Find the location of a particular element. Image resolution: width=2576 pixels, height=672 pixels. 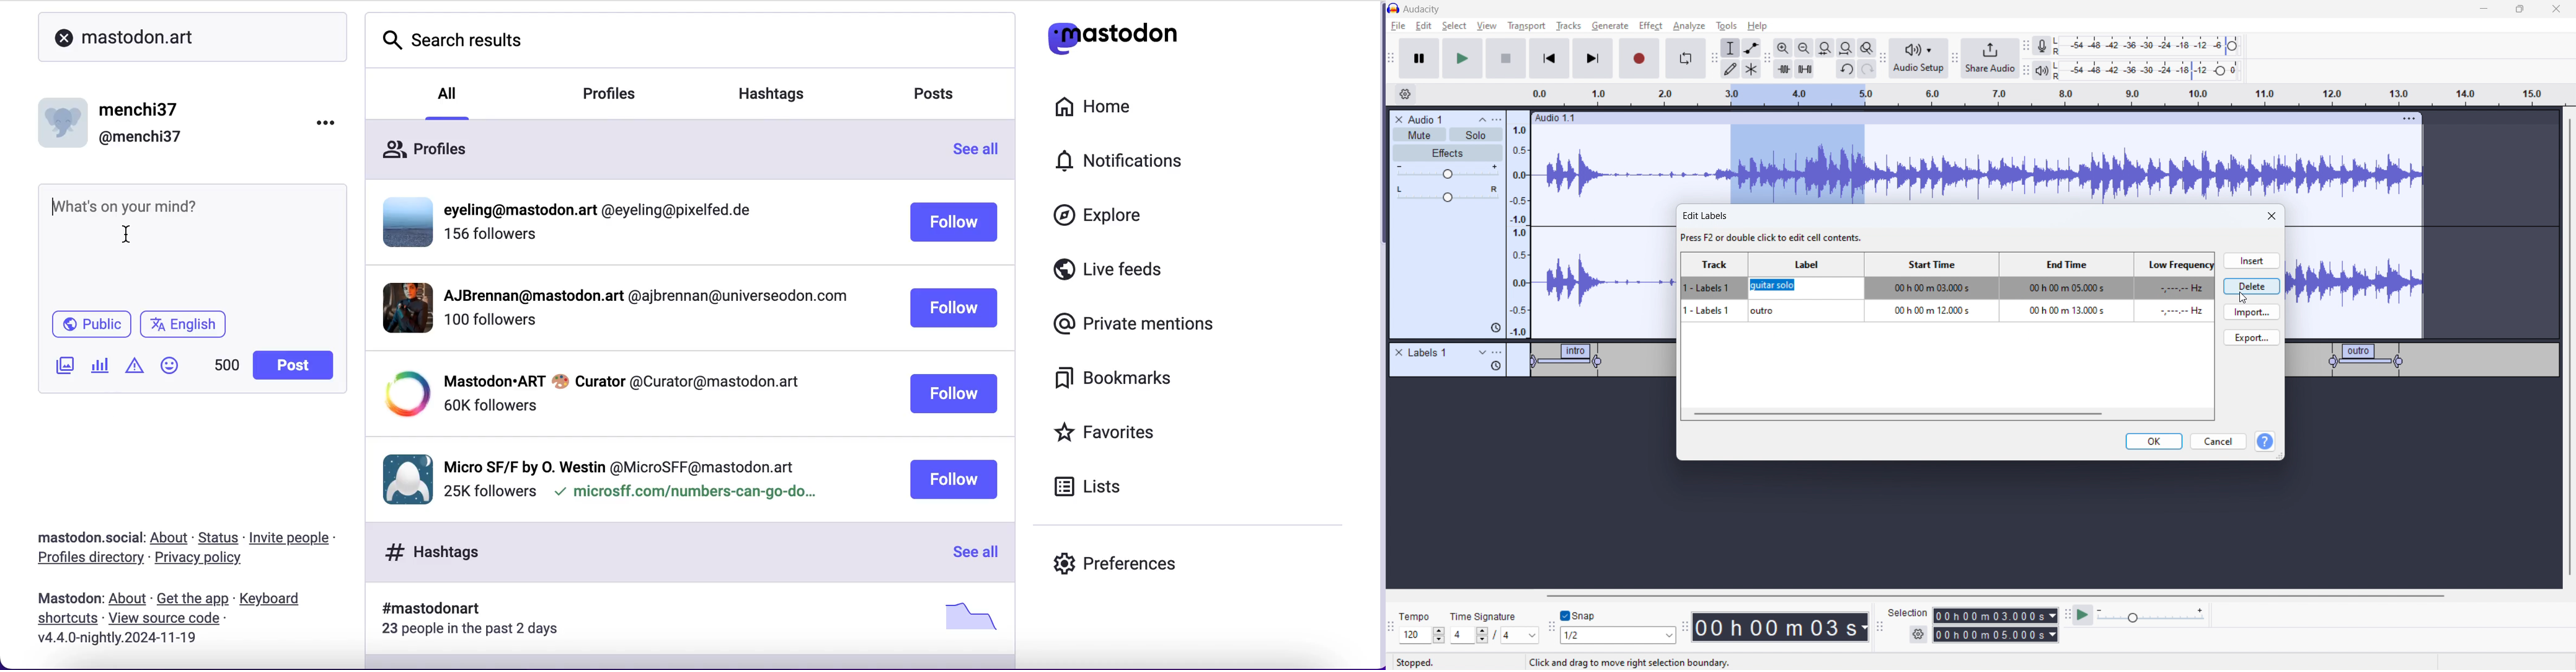

characters is located at coordinates (226, 365).